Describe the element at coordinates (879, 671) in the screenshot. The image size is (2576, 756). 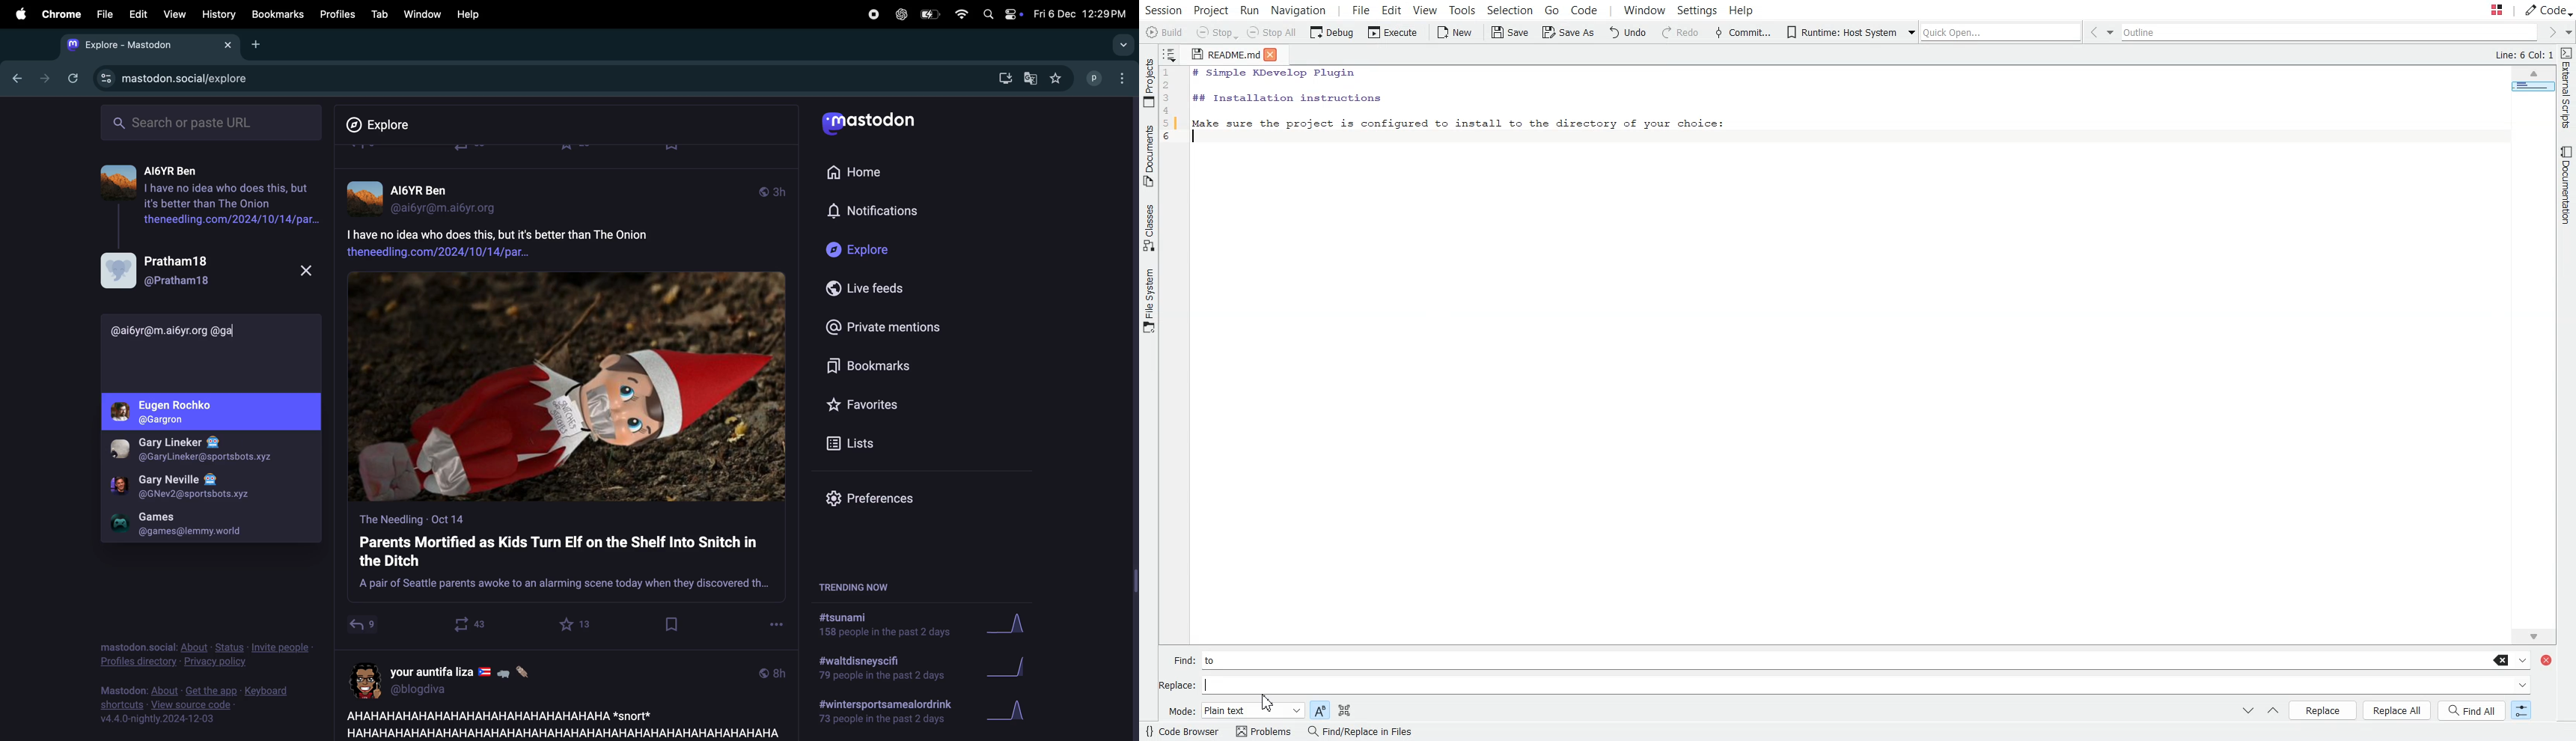
I see `#walt disney` at that location.